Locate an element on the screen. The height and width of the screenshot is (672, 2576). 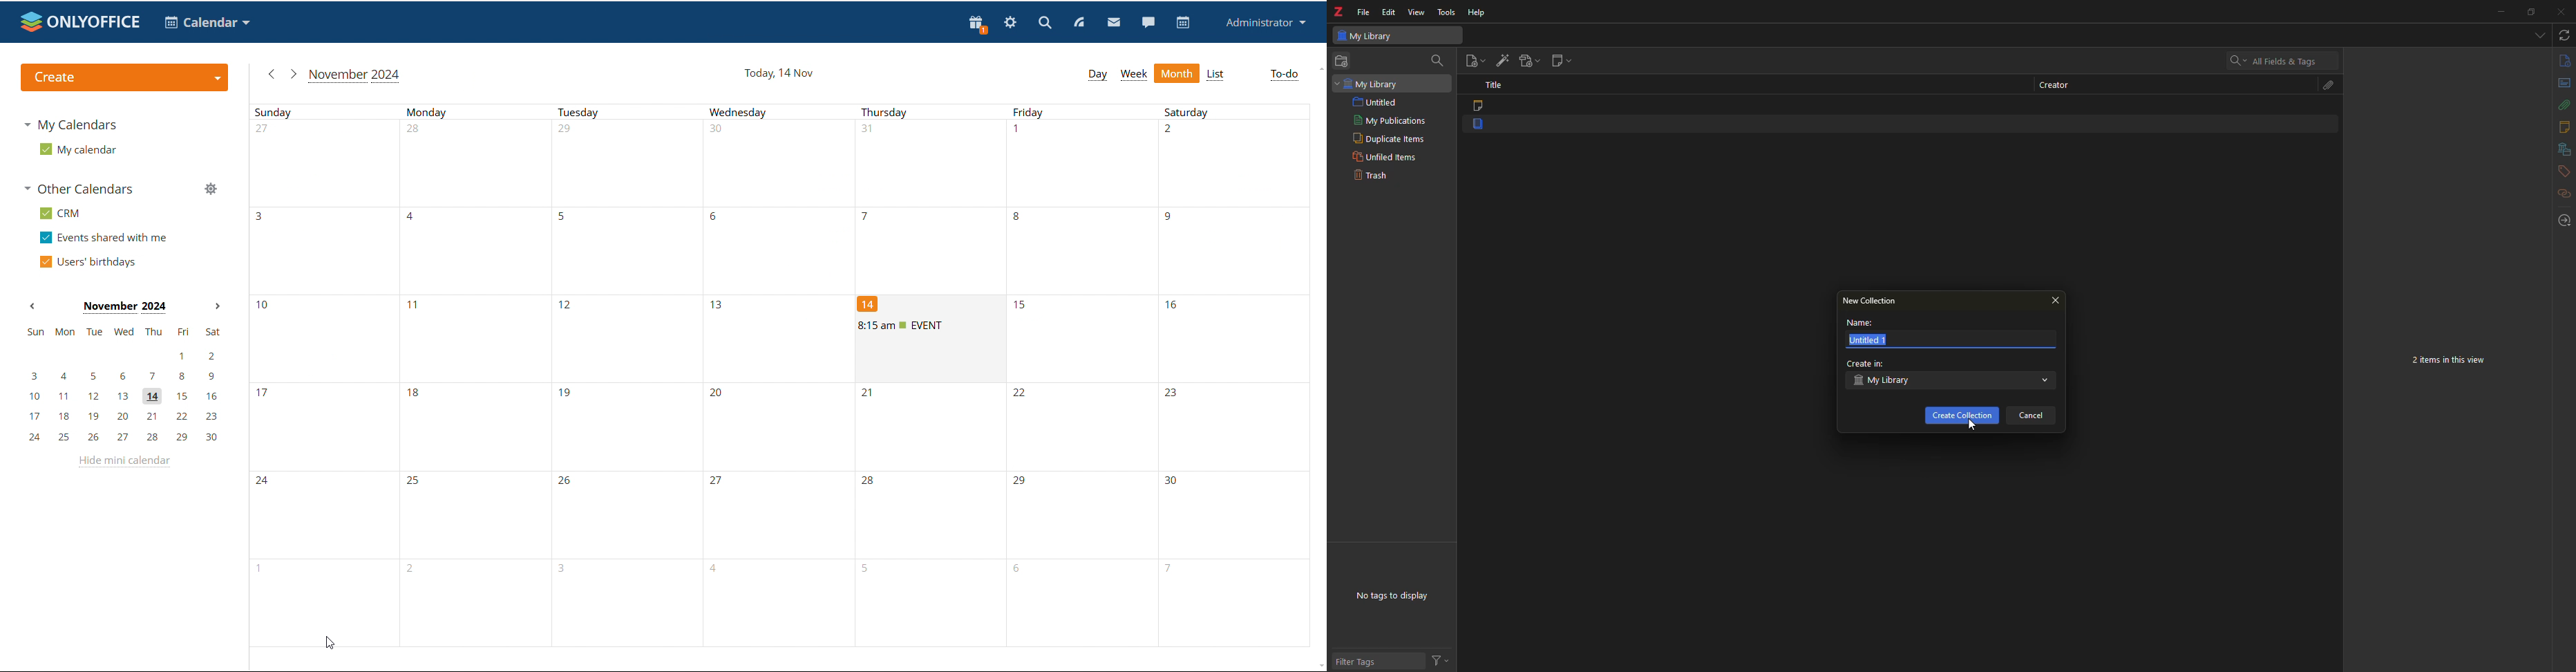
2 items in this view is located at coordinates (2453, 361).